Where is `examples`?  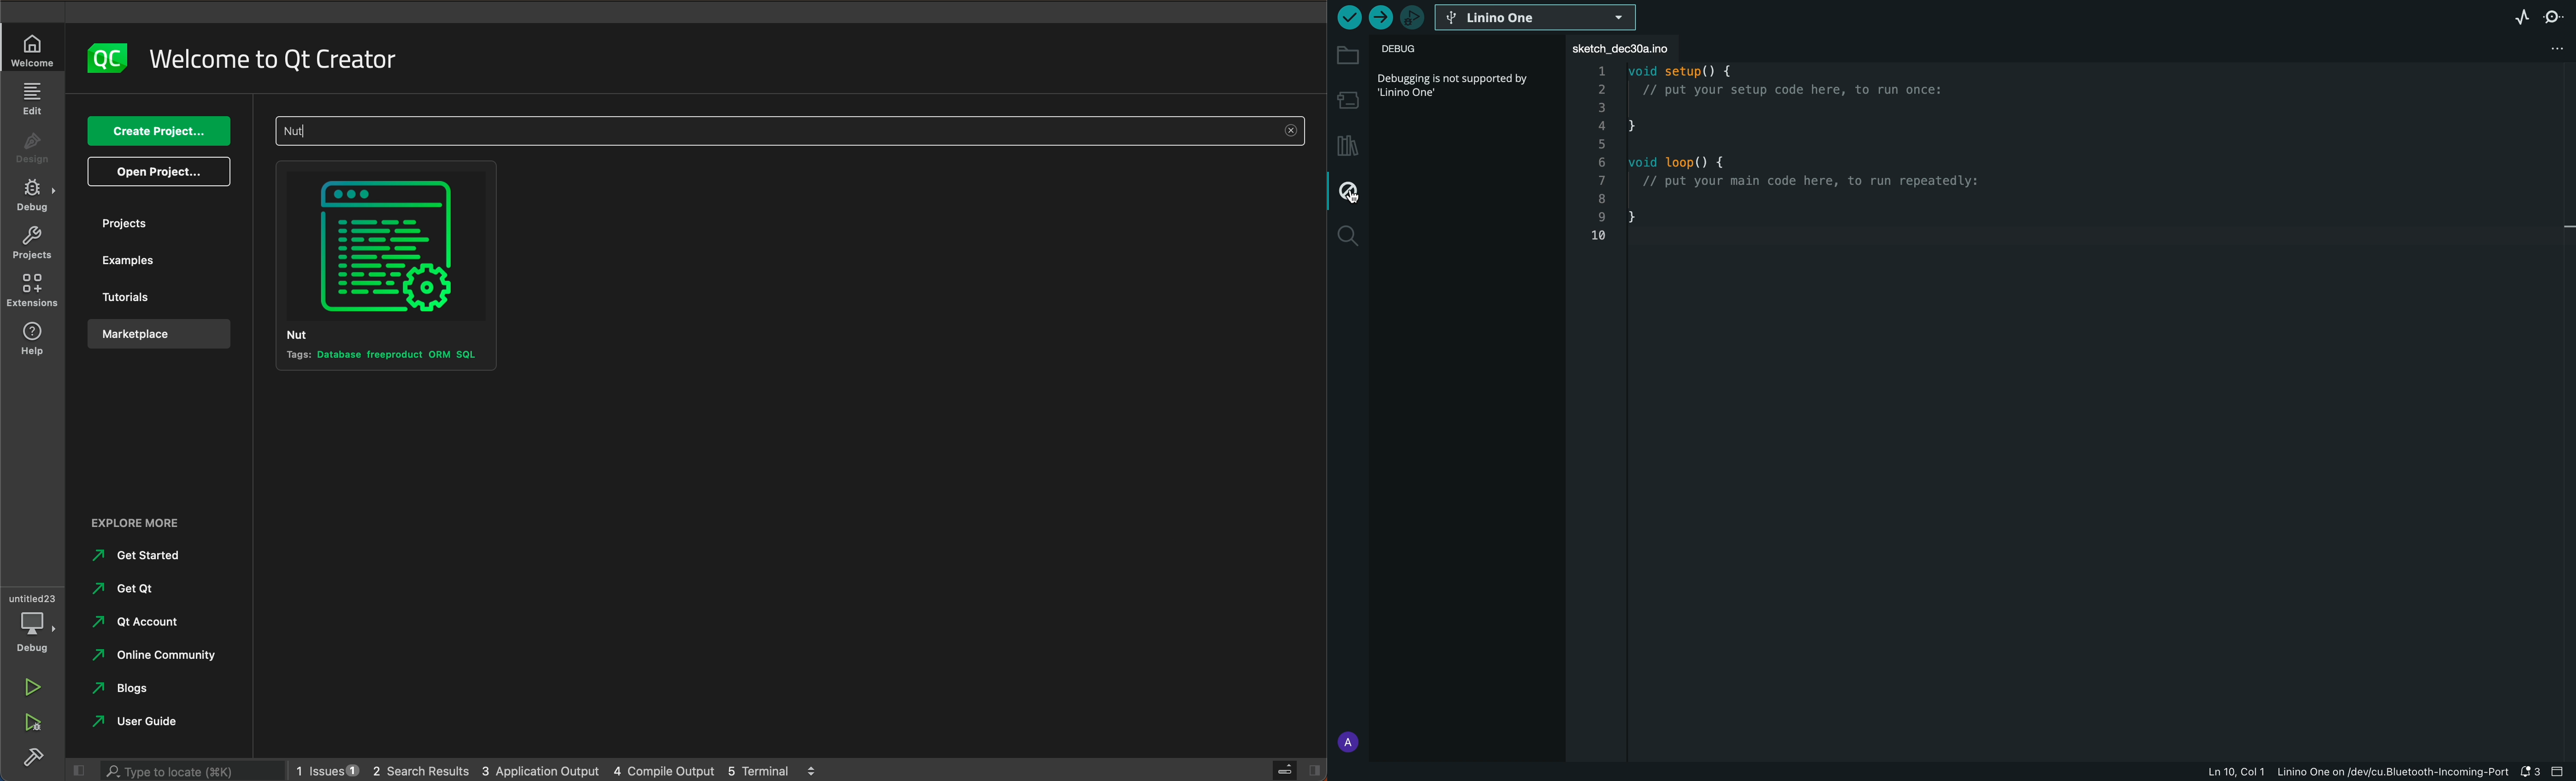 examples is located at coordinates (153, 265).